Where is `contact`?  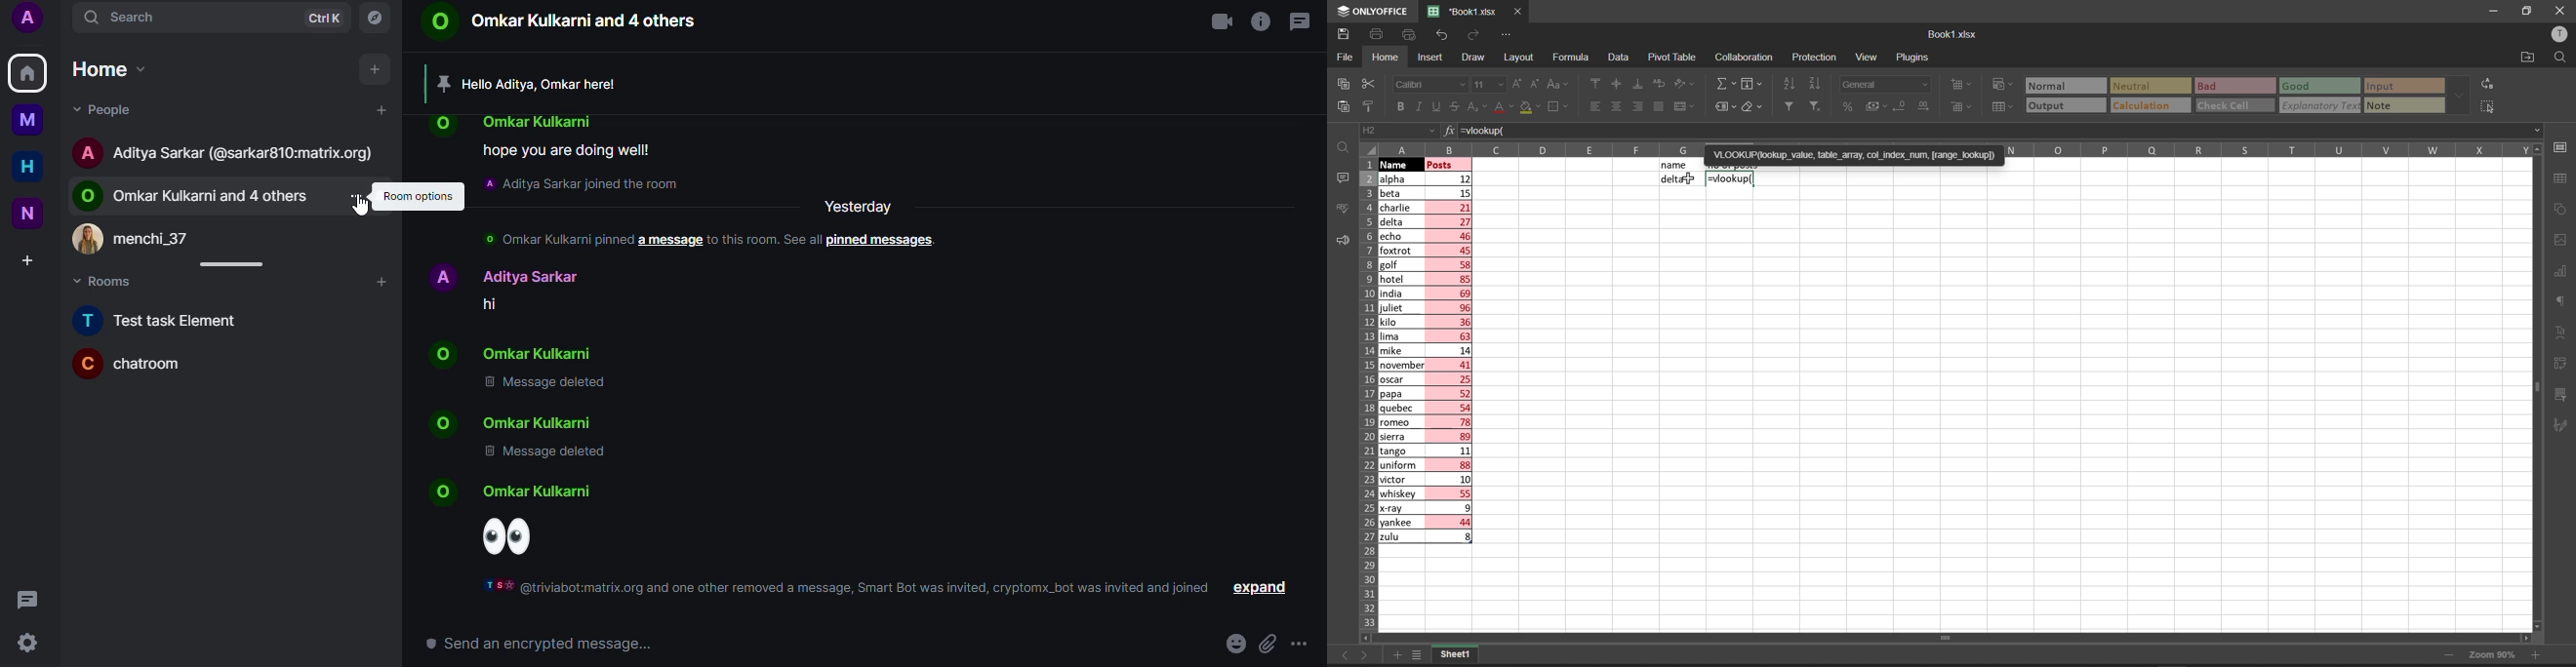
contact is located at coordinates (198, 195).